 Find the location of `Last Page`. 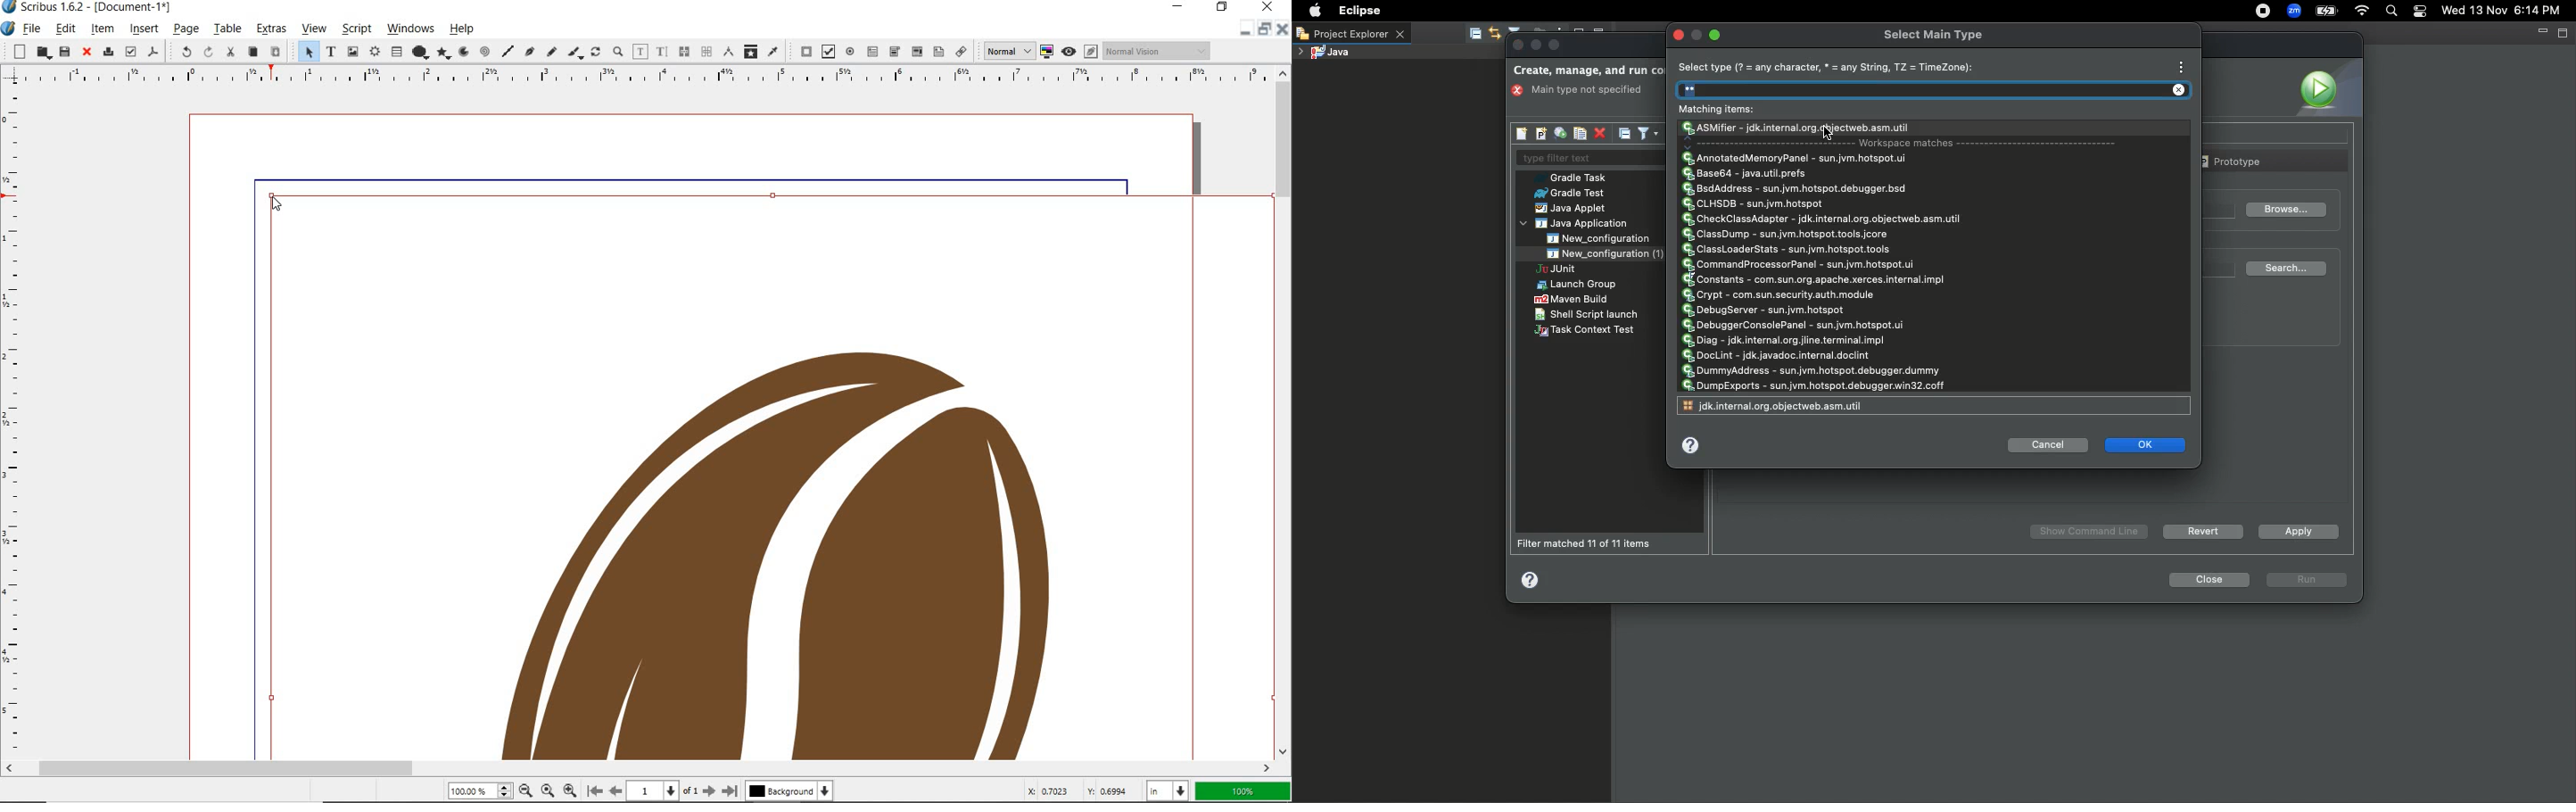

Last Page is located at coordinates (730, 791).